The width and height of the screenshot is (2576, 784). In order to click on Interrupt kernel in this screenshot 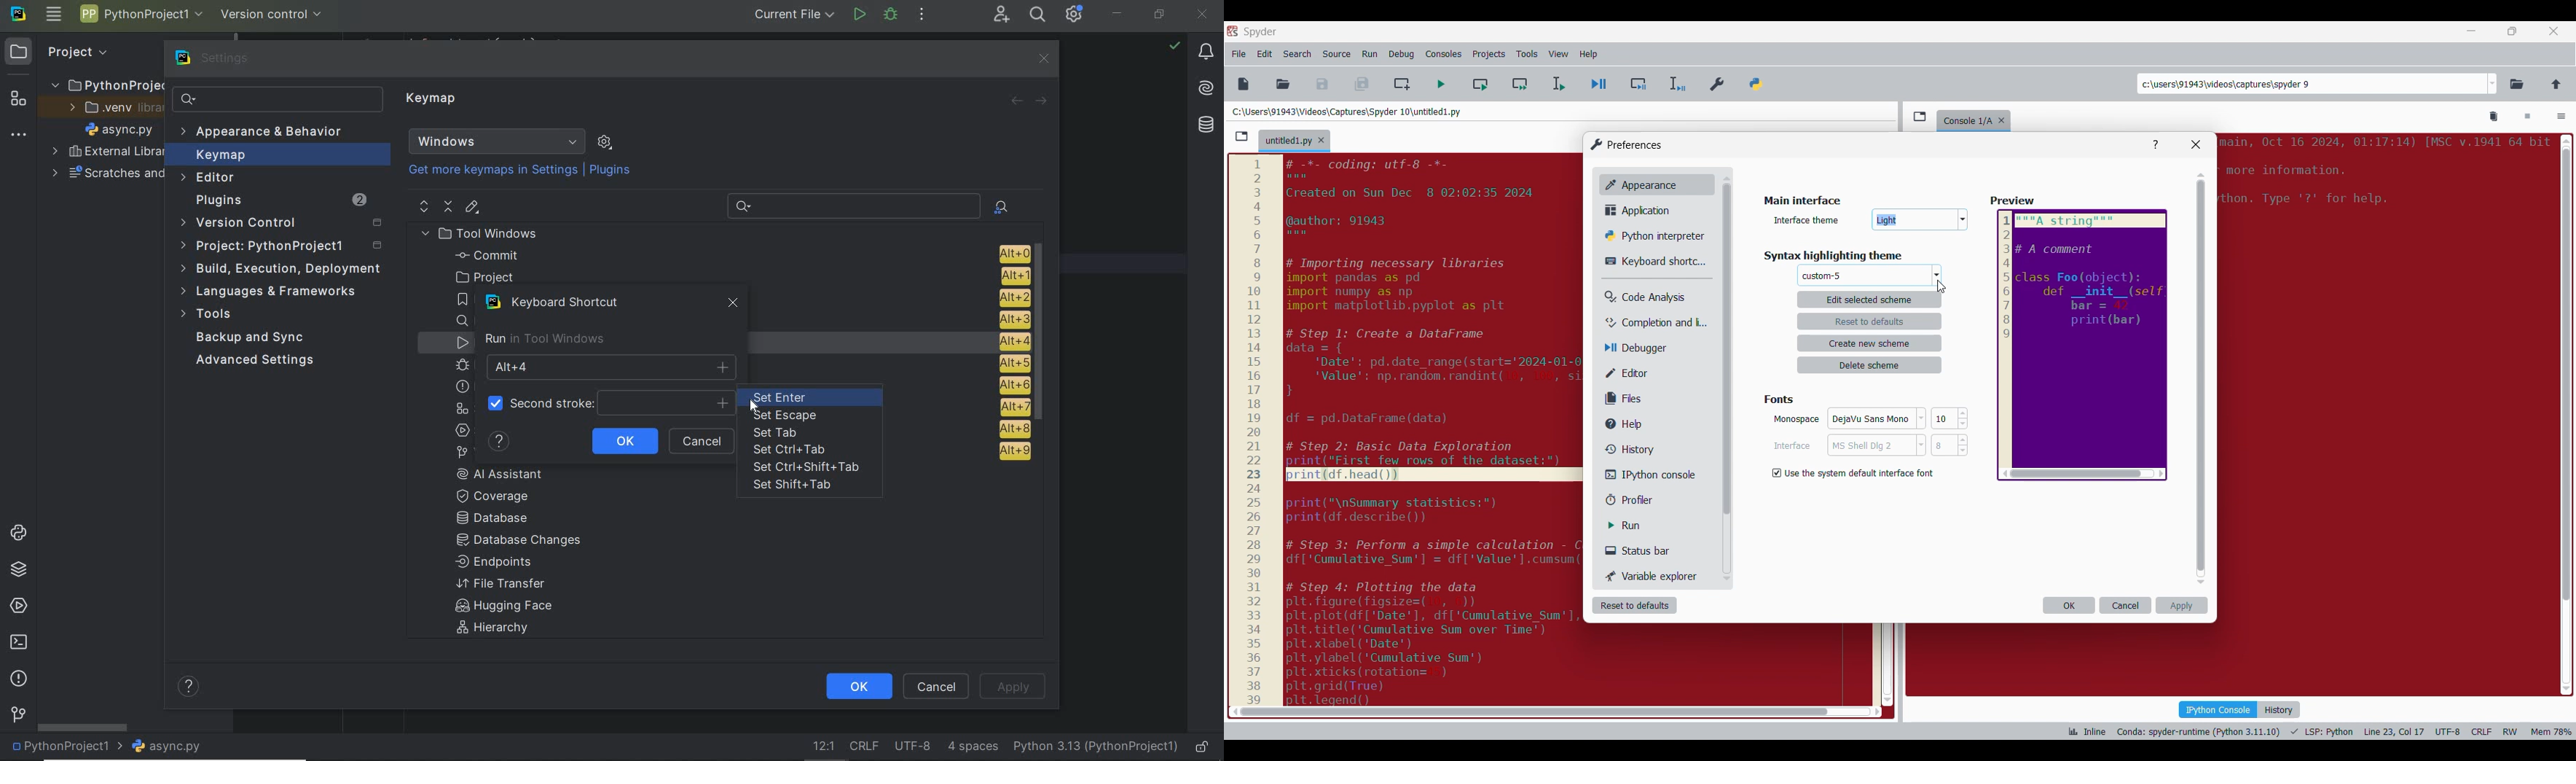, I will do `click(2527, 117)`.